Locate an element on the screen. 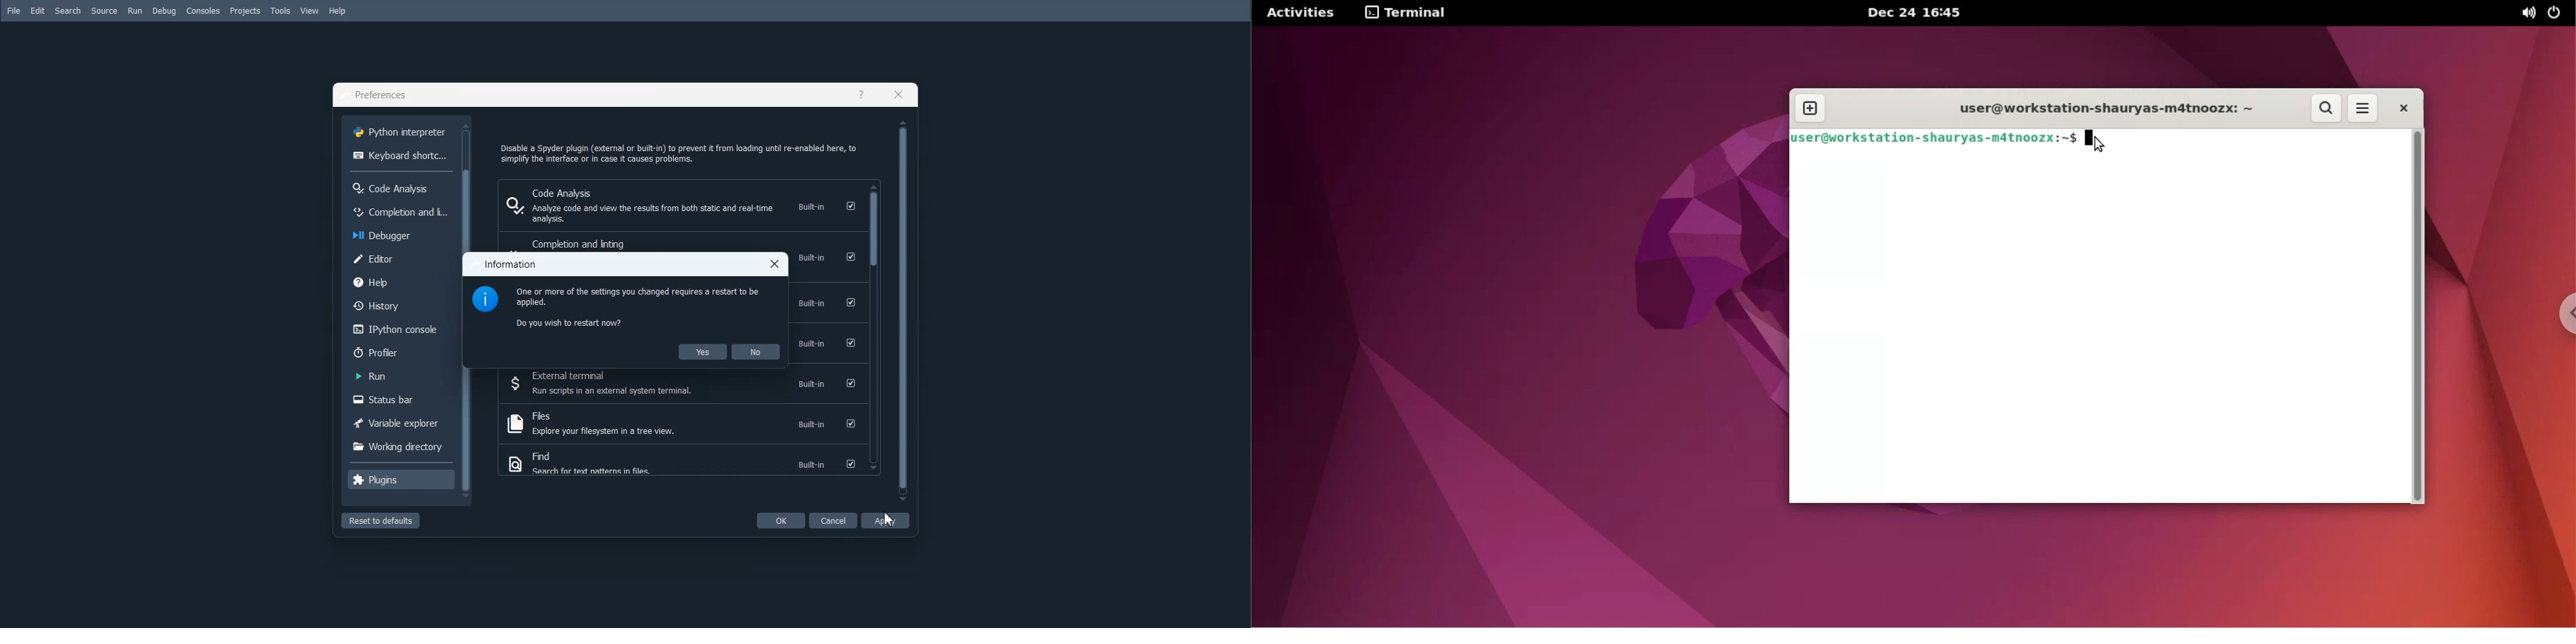  IPython console is located at coordinates (399, 329).